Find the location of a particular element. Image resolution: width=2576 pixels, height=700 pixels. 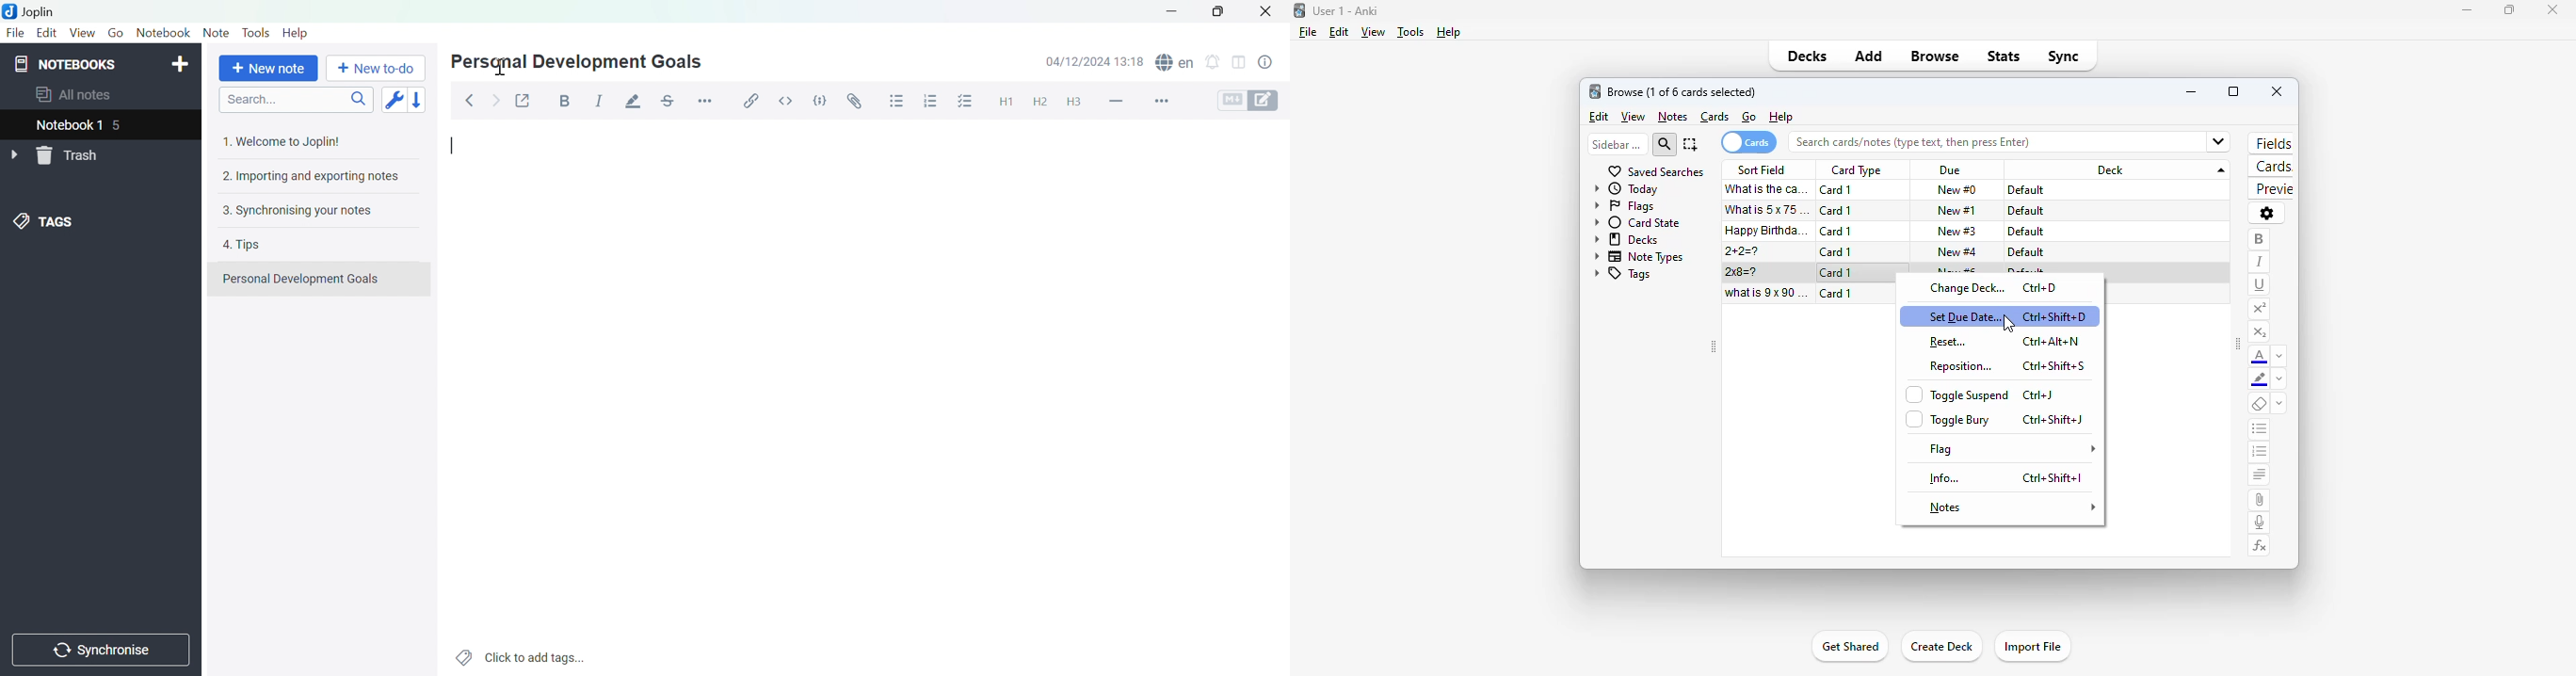

text highlighting color is located at coordinates (2260, 380).